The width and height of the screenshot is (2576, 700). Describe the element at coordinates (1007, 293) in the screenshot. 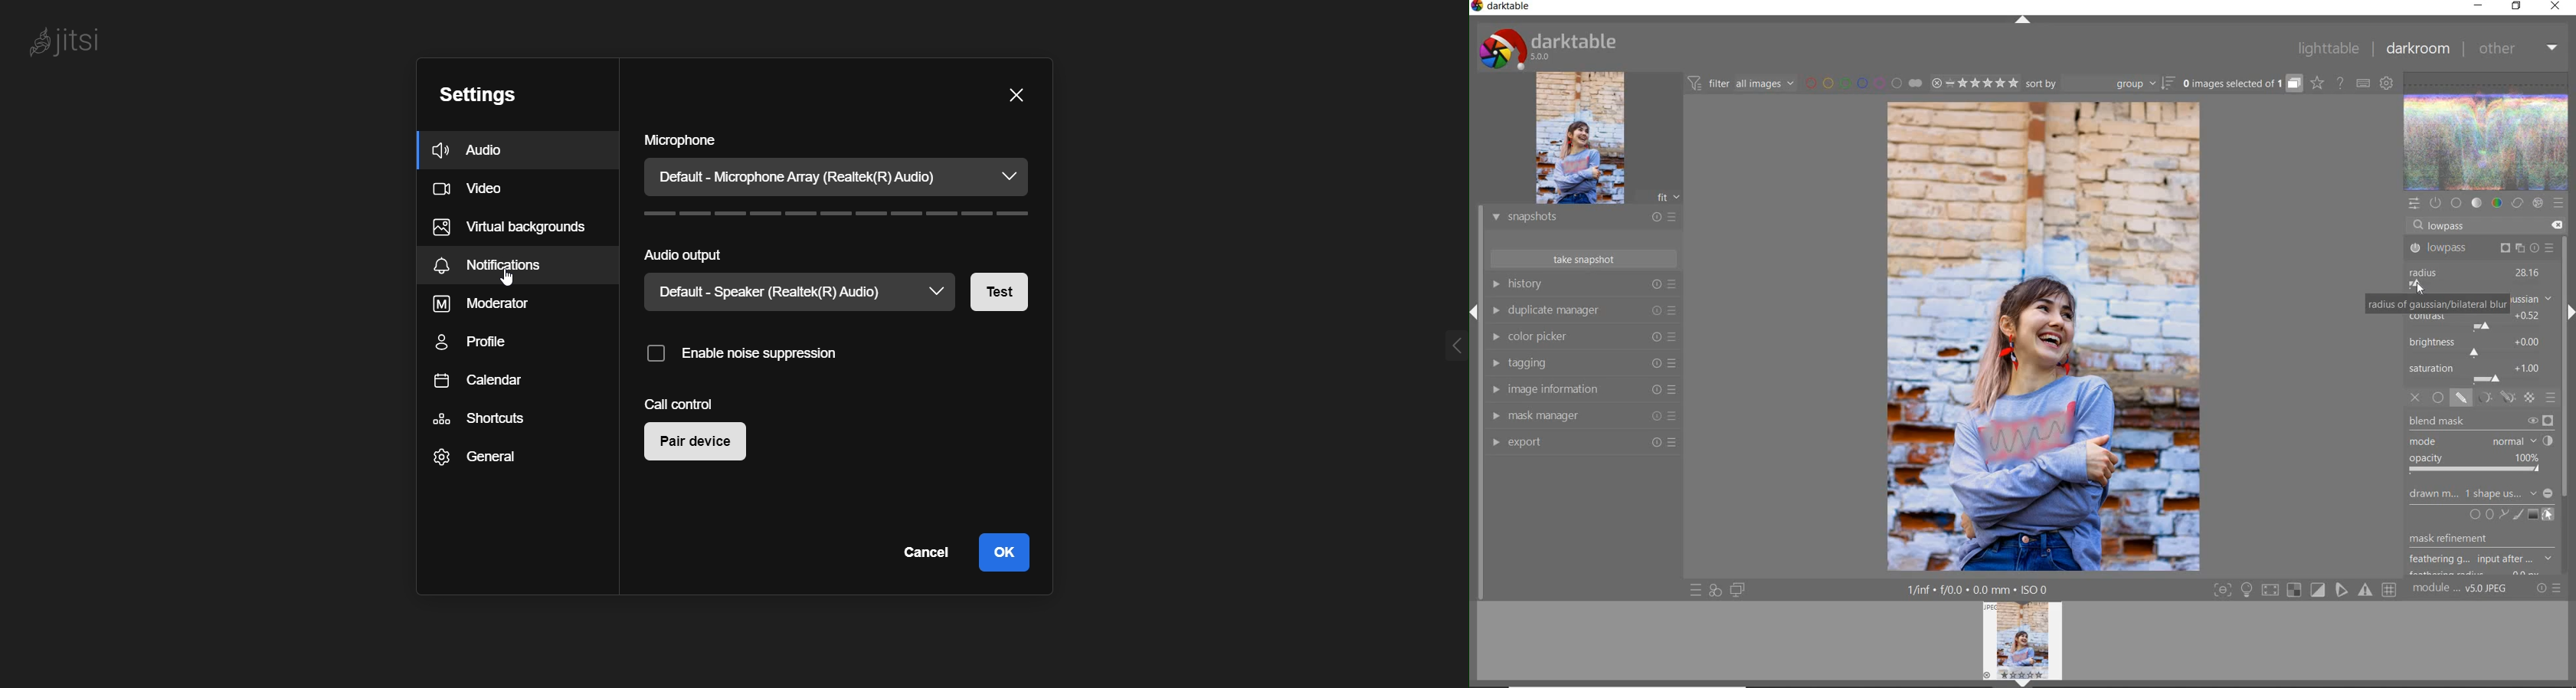

I see `test` at that location.